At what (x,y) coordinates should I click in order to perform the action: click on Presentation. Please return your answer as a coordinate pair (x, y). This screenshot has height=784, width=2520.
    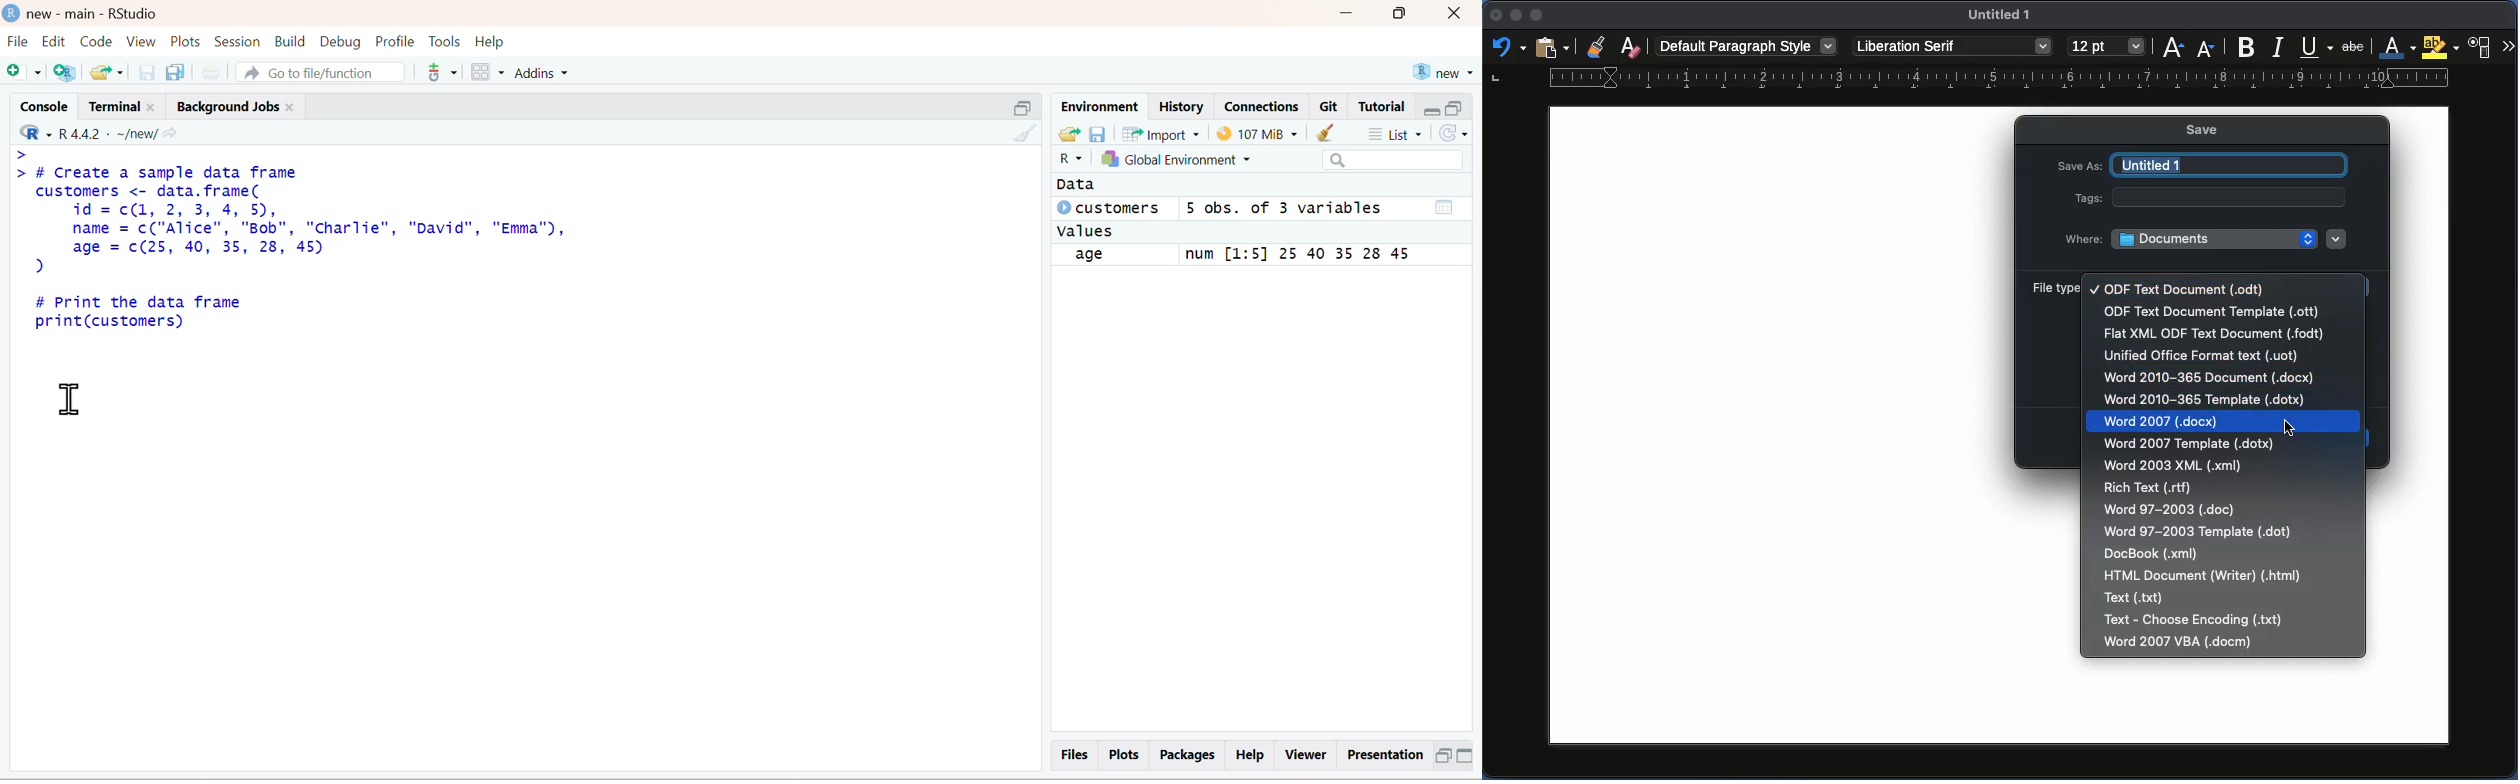
    Looking at the image, I should click on (1382, 755).